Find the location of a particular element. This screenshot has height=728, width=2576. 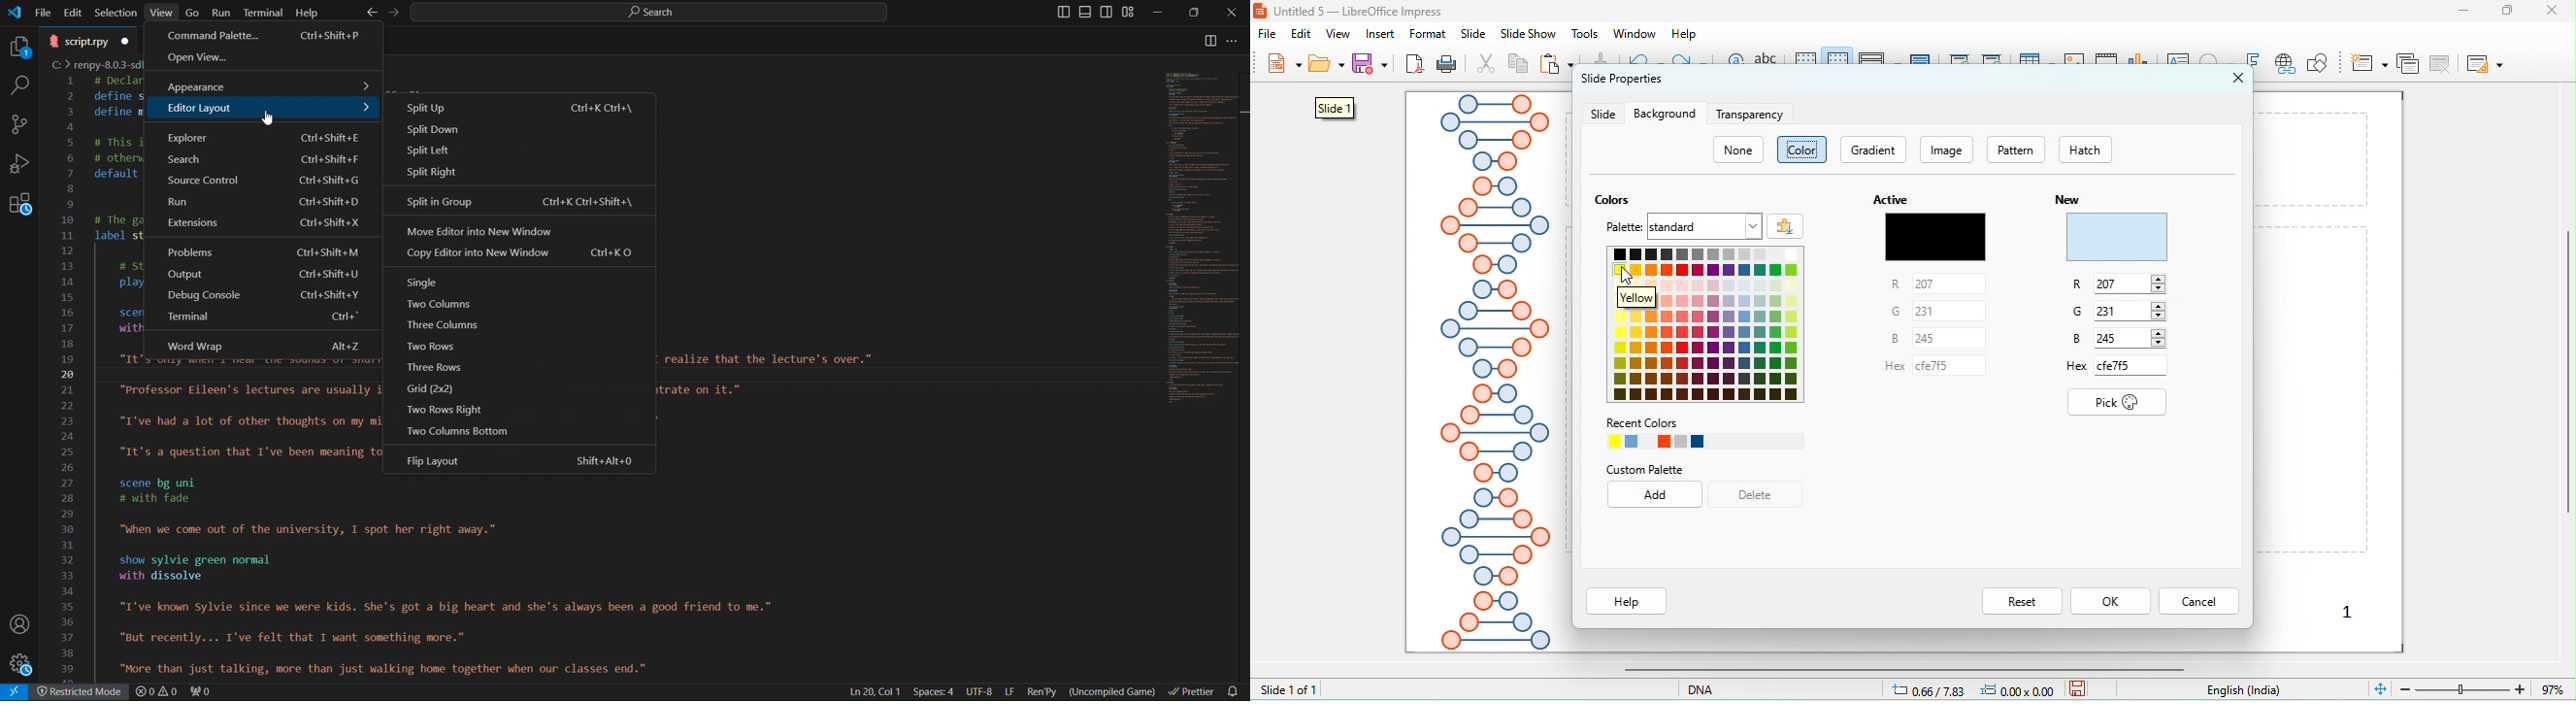

start from current is located at coordinates (1992, 61).